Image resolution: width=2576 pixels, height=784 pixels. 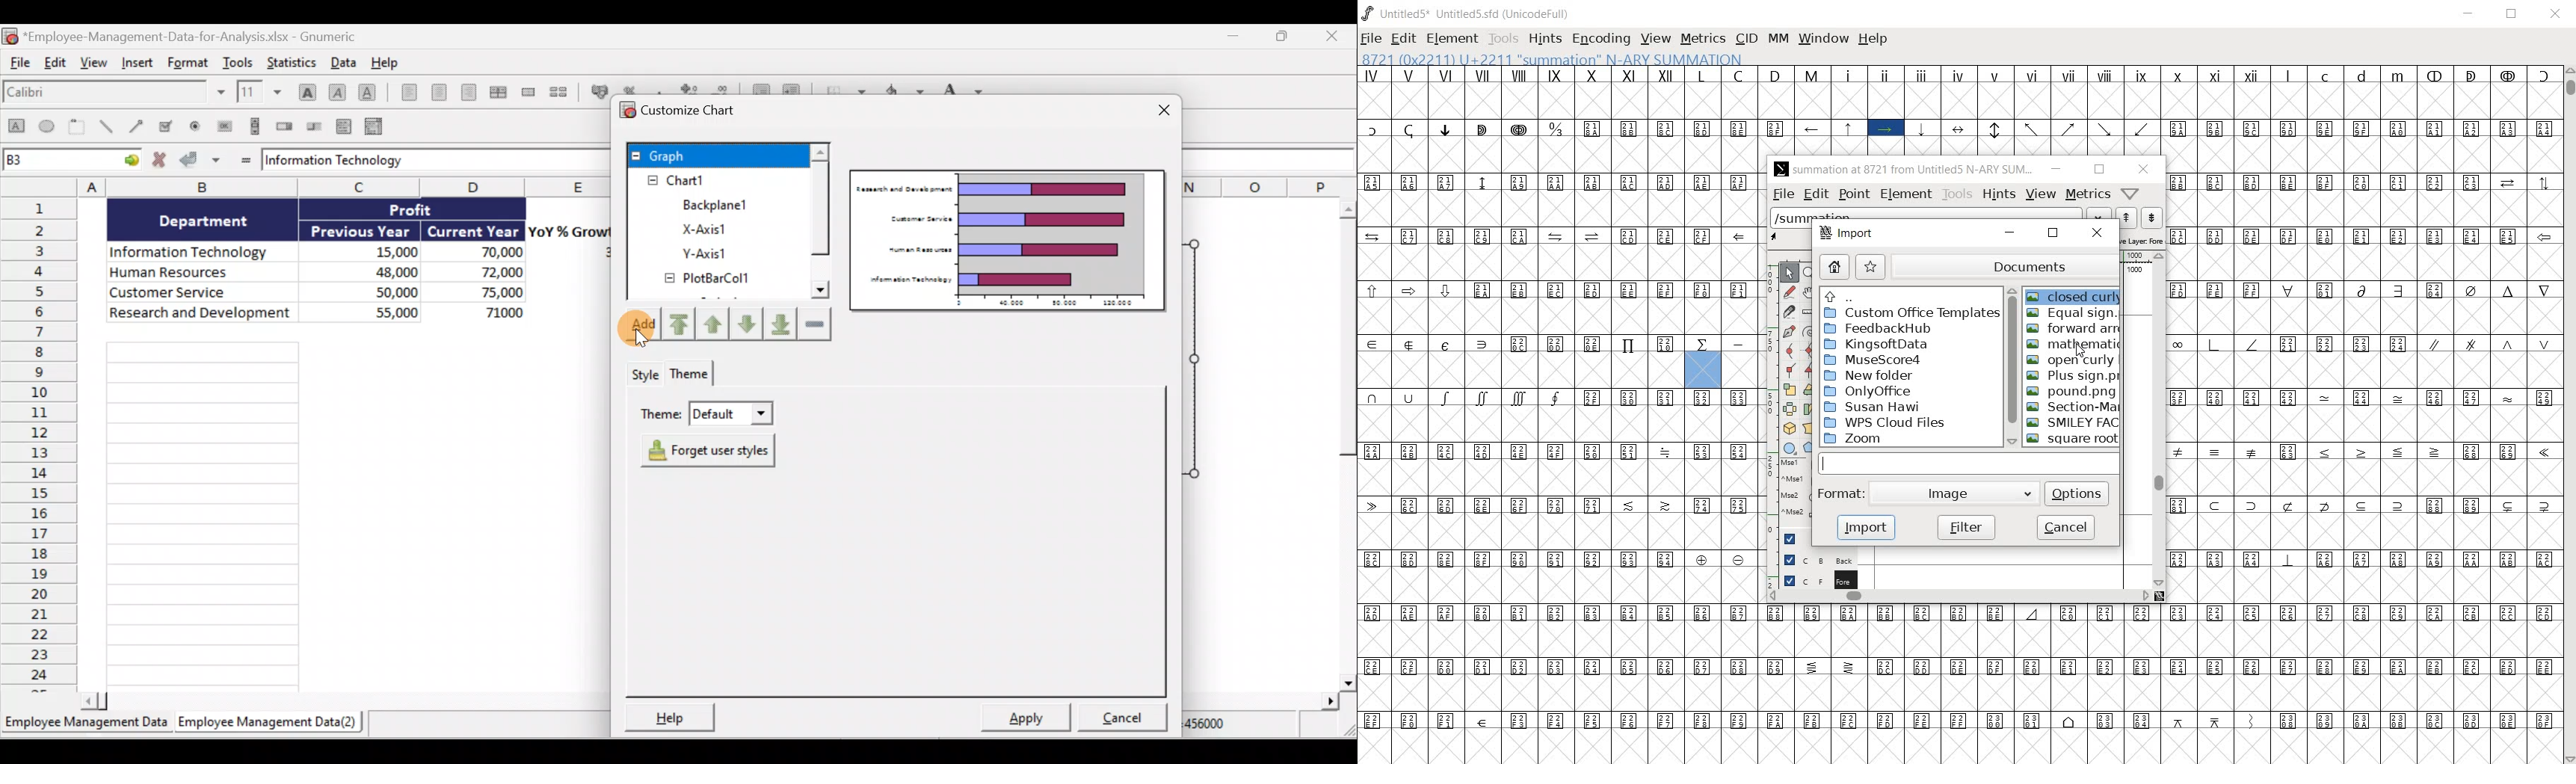 What do you see at coordinates (1911, 440) in the screenshot?
I see `zoom` at bounding box center [1911, 440].